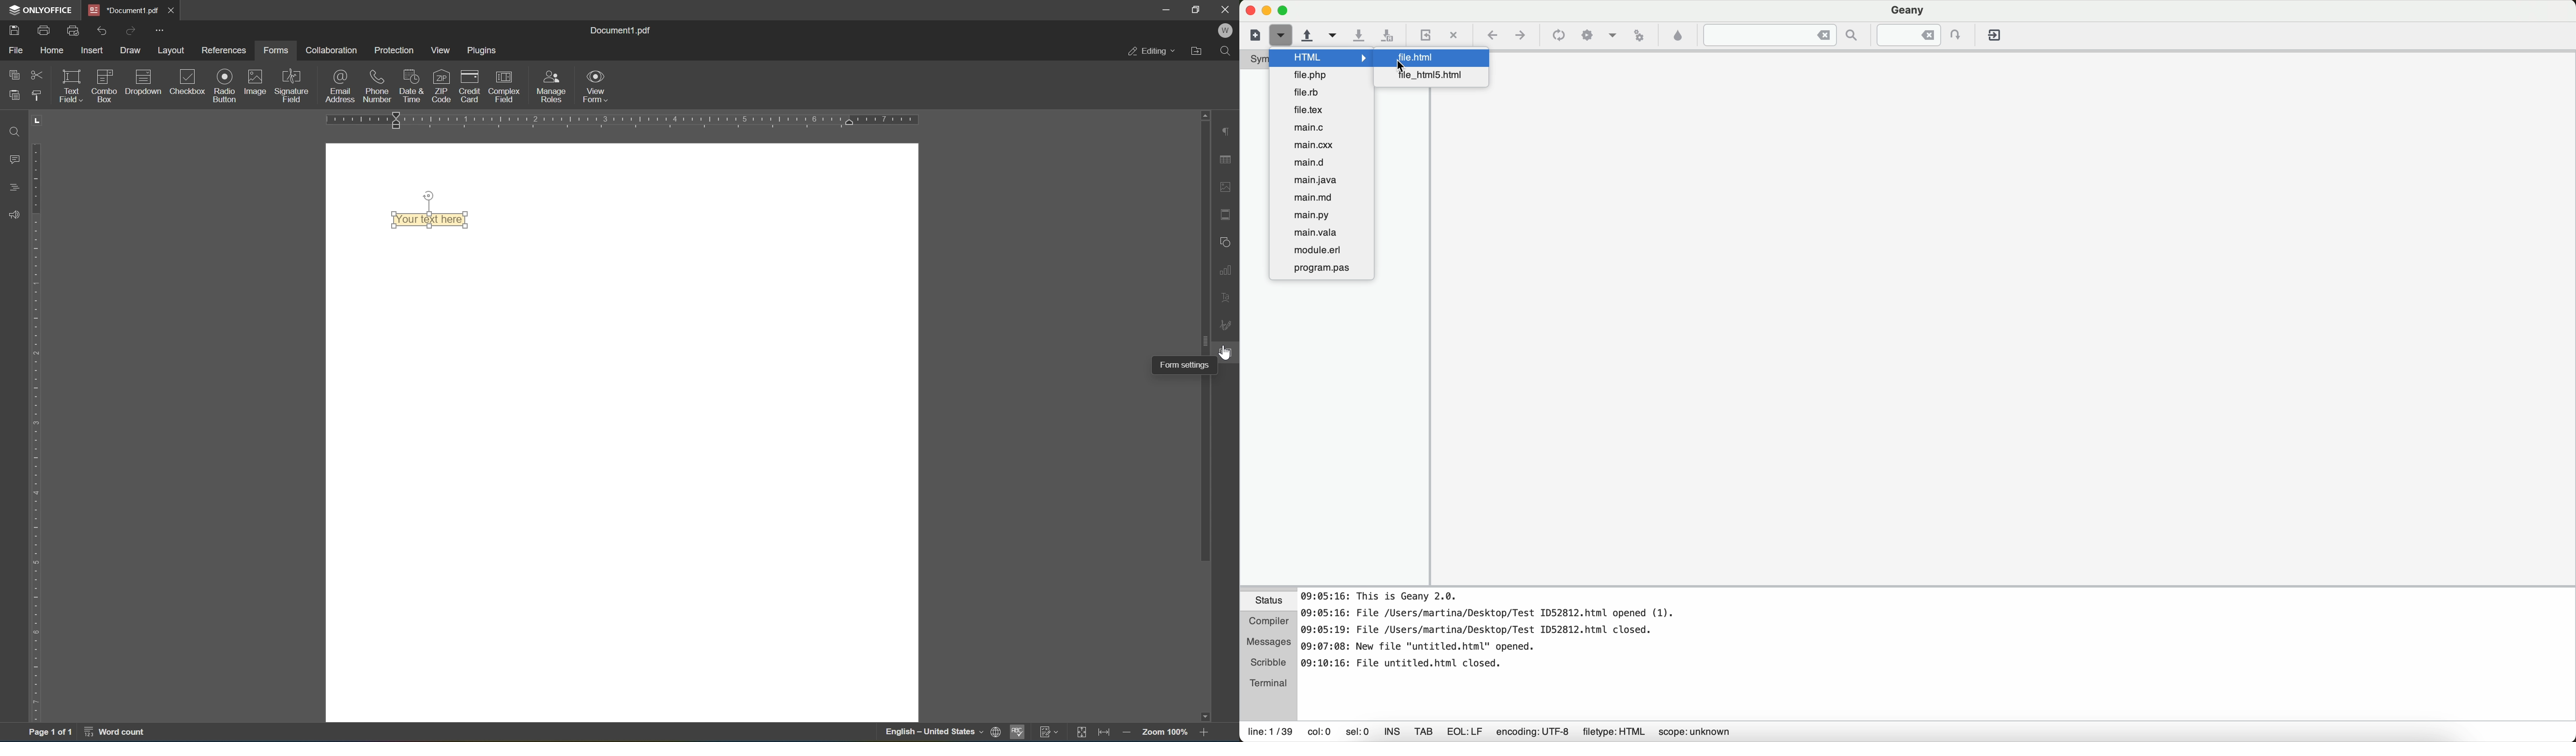  Describe the element at coordinates (1227, 161) in the screenshot. I see `table settings` at that location.